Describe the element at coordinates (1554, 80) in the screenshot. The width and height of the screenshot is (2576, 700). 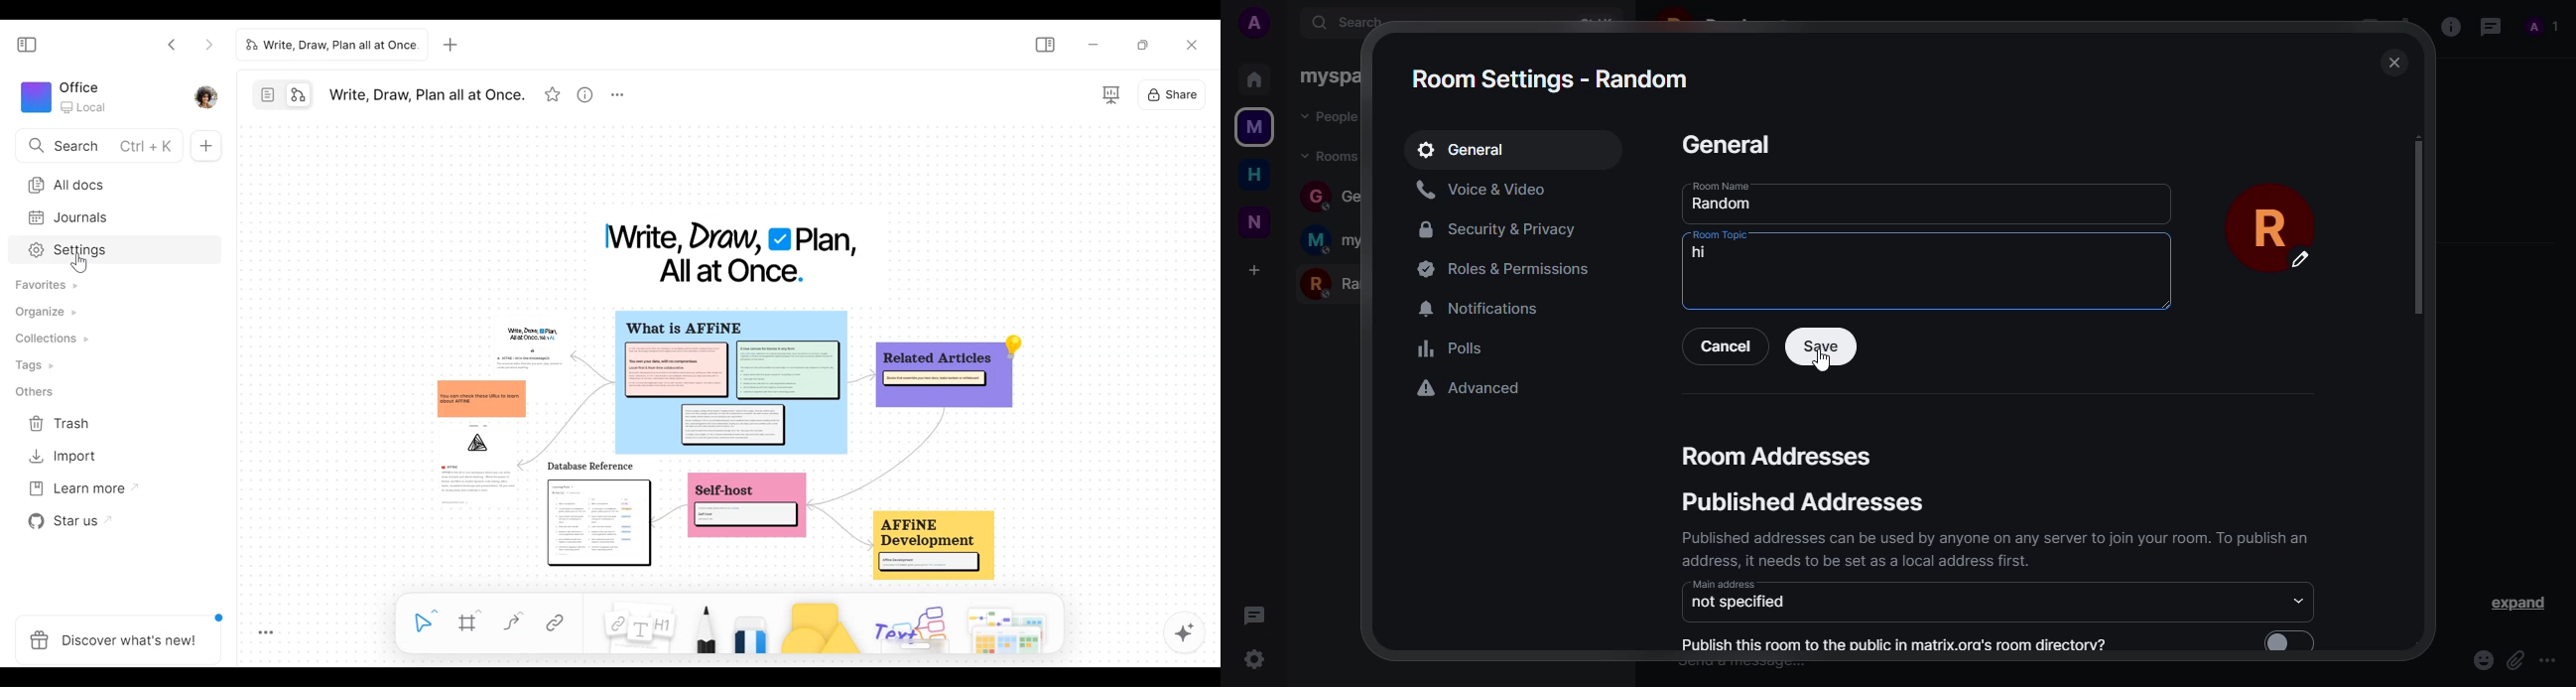
I see `room settings` at that location.